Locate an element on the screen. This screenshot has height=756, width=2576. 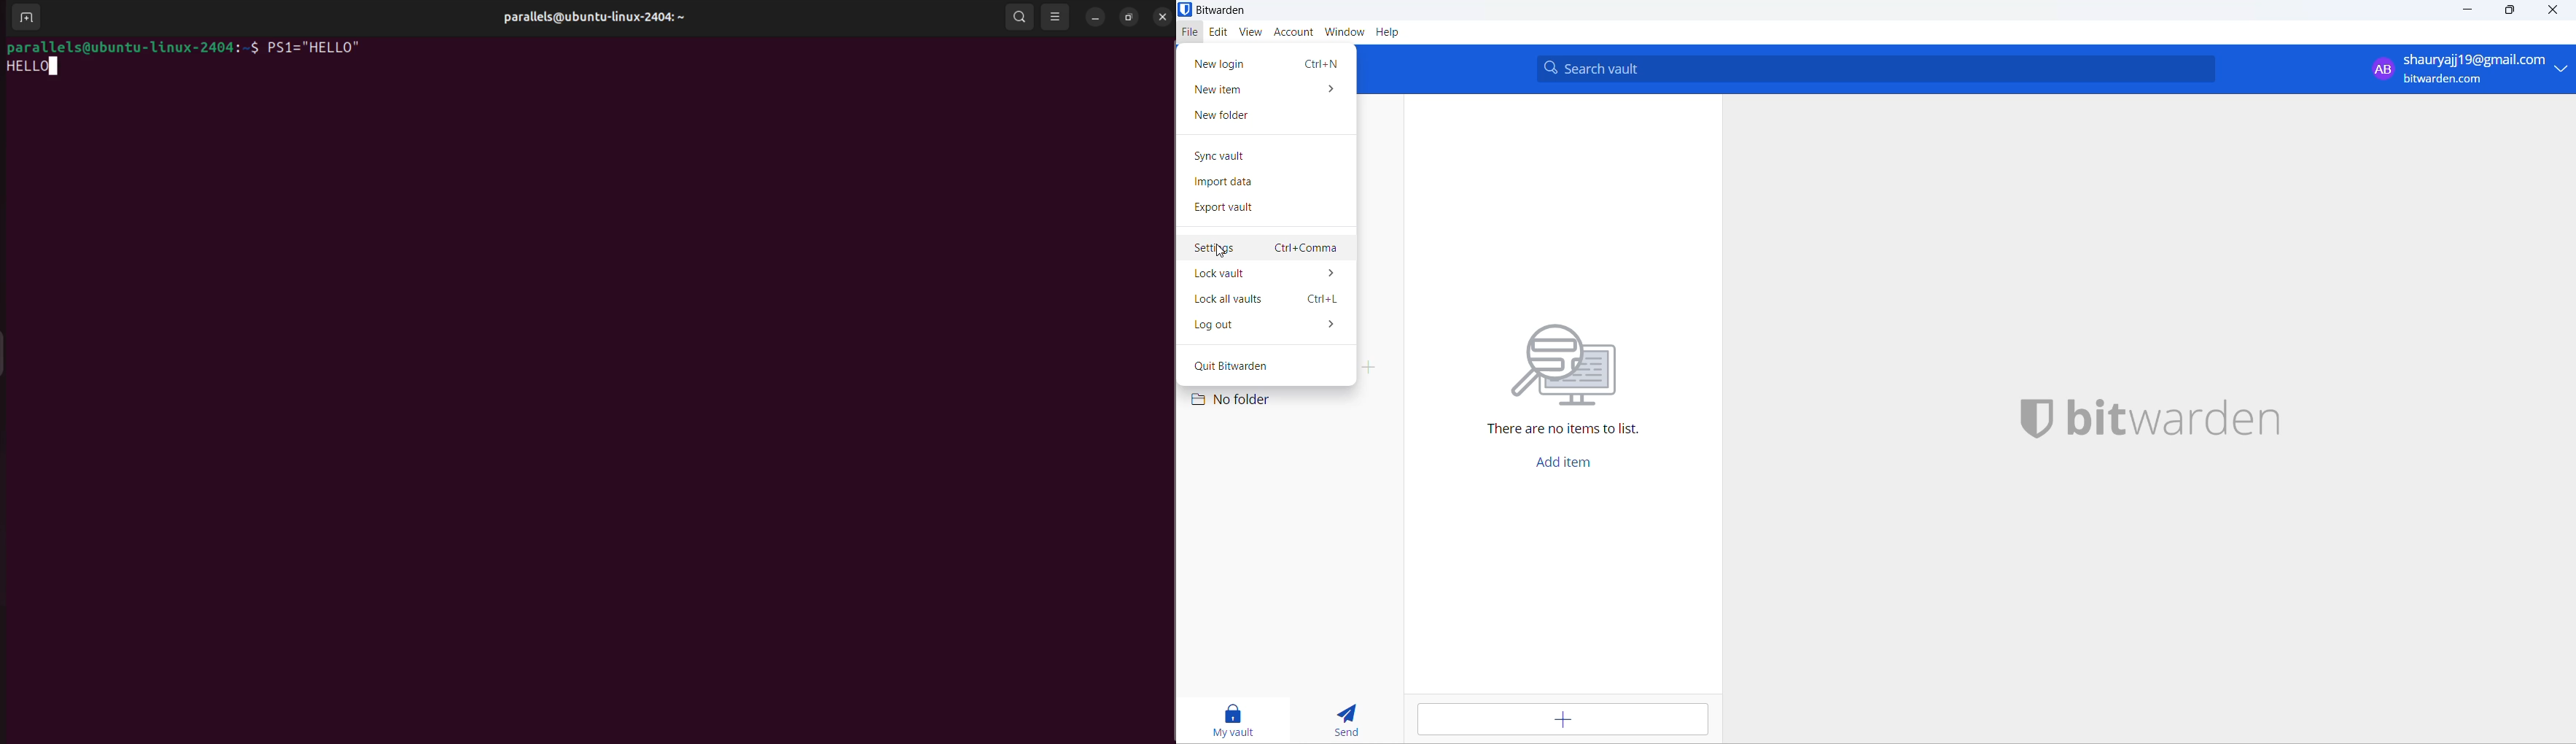
login email is located at coordinates (2465, 69).